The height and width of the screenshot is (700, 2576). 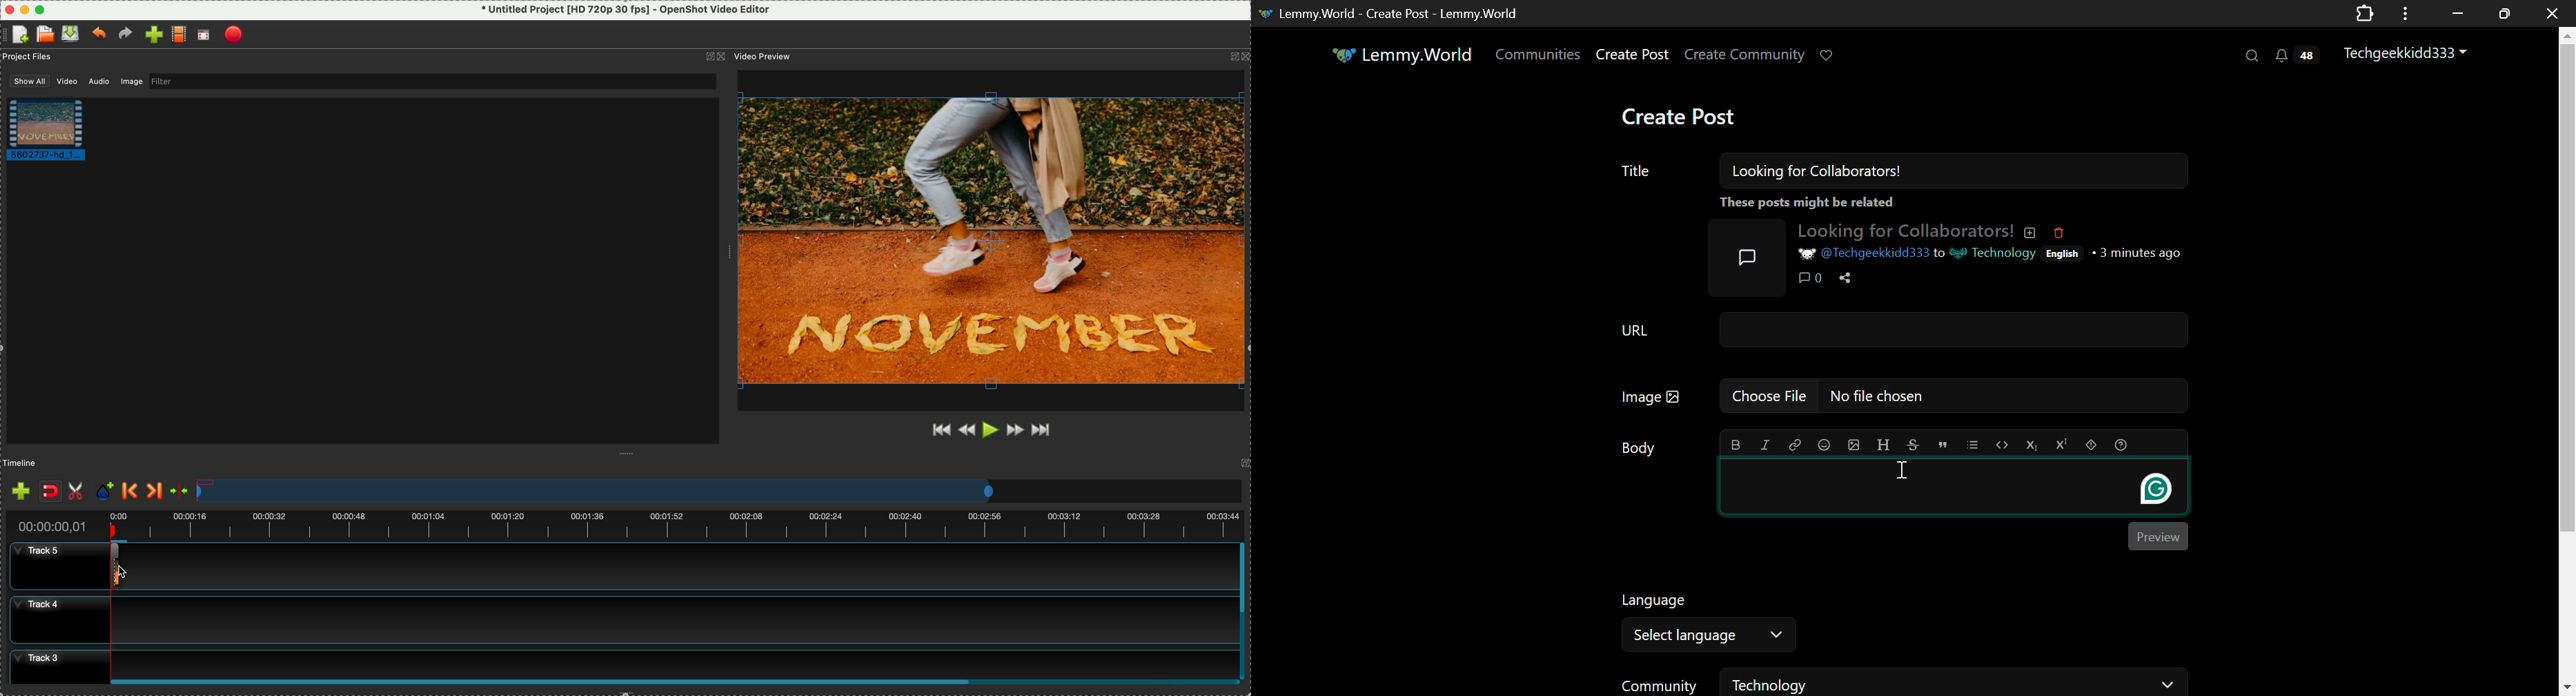 I want to click on Image: No file chosen, so click(x=1902, y=396).